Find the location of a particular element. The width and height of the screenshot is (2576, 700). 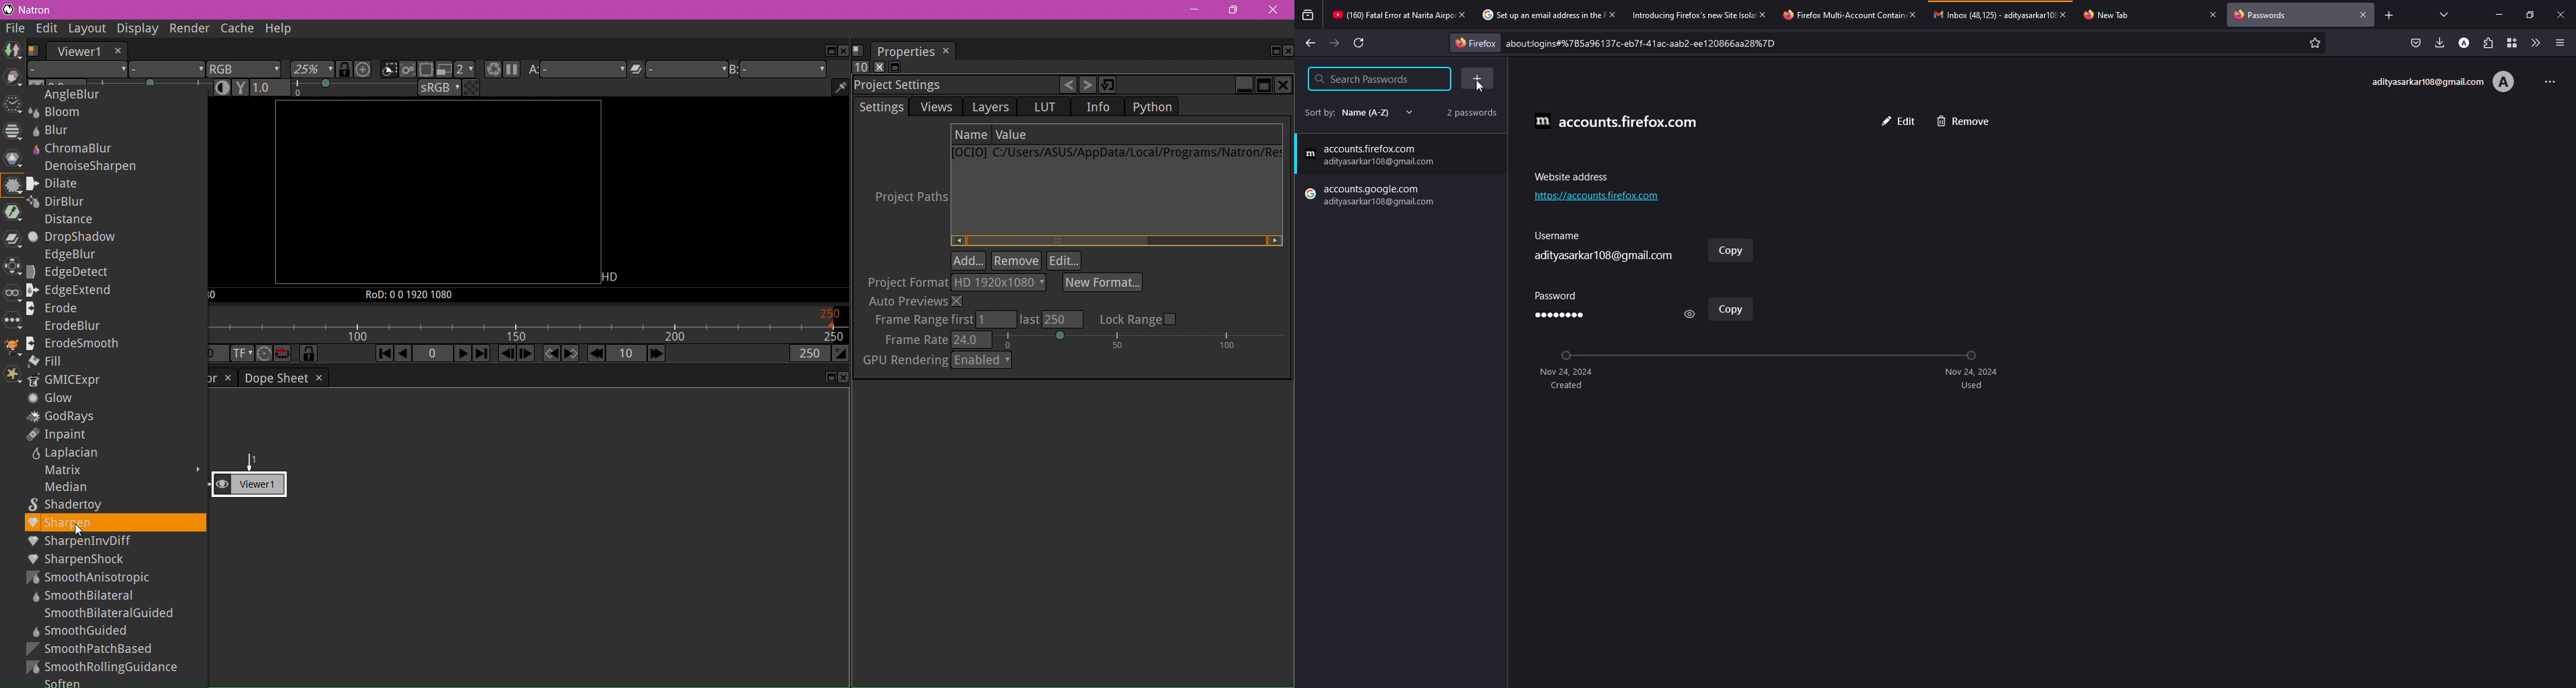

account is located at coordinates (2466, 42).